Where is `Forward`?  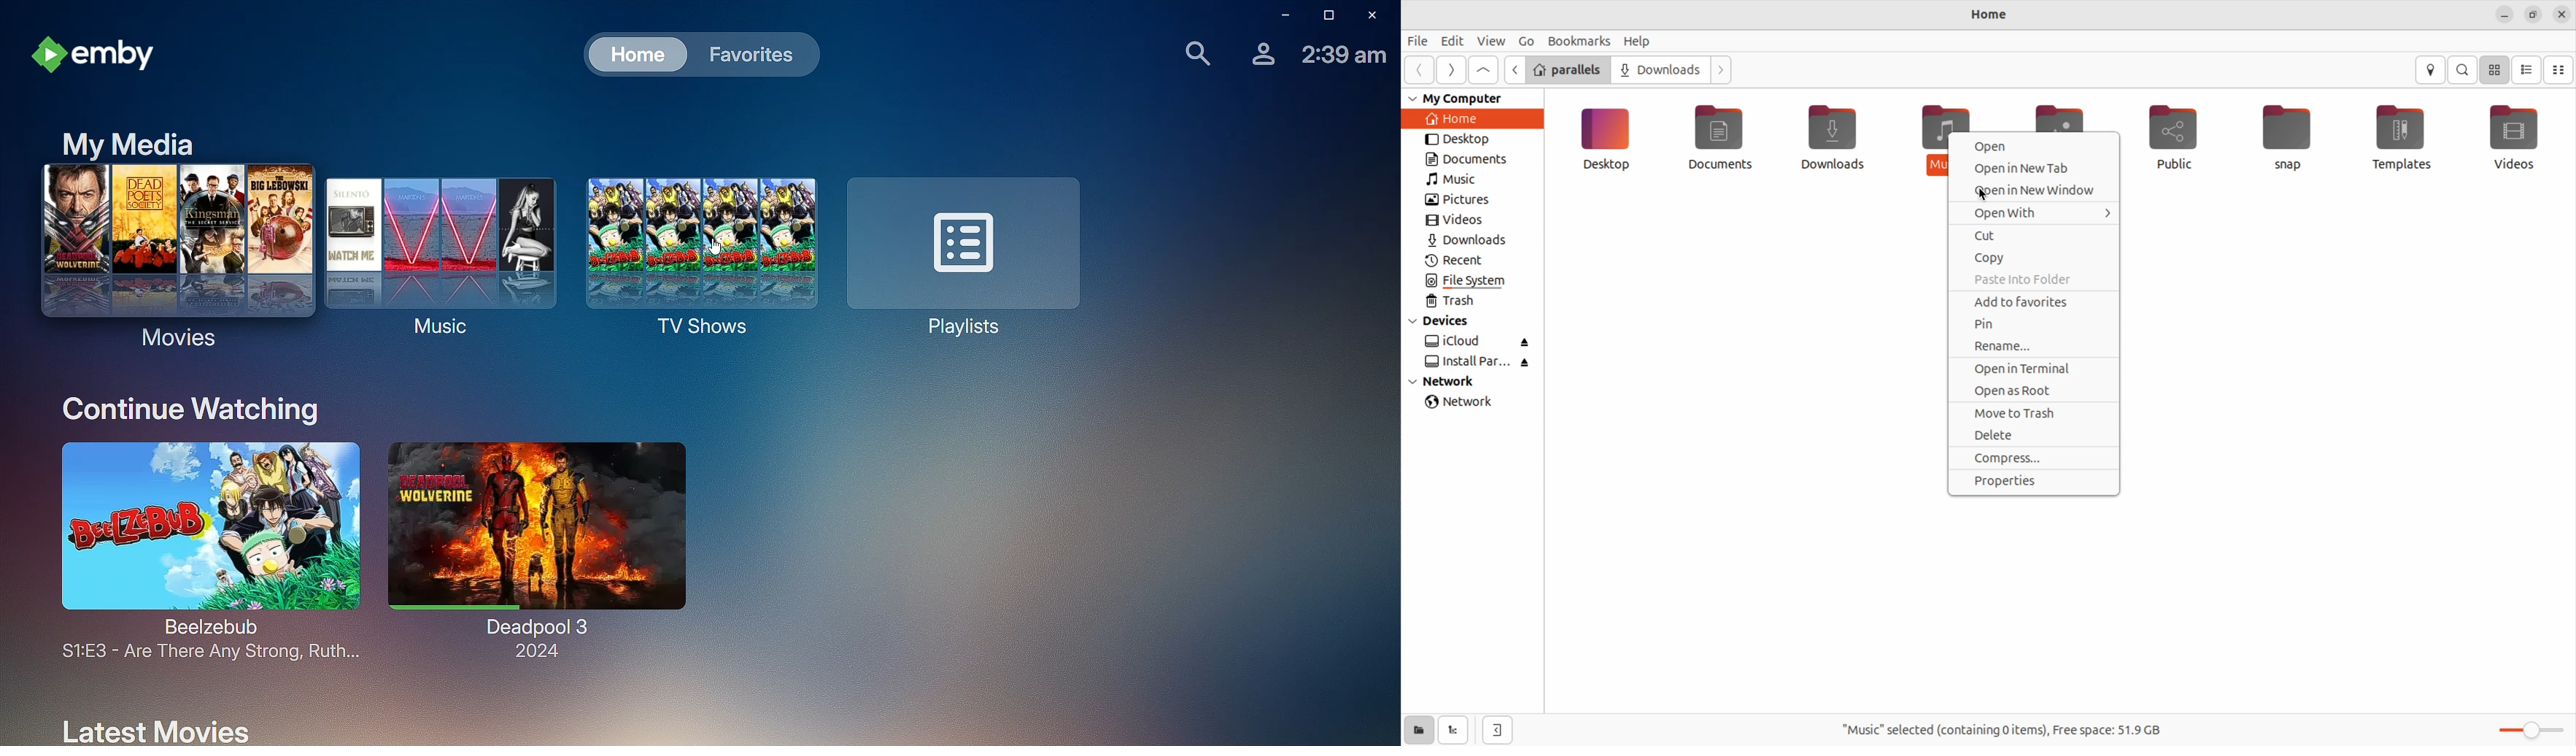 Forward is located at coordinates (1723, 72).